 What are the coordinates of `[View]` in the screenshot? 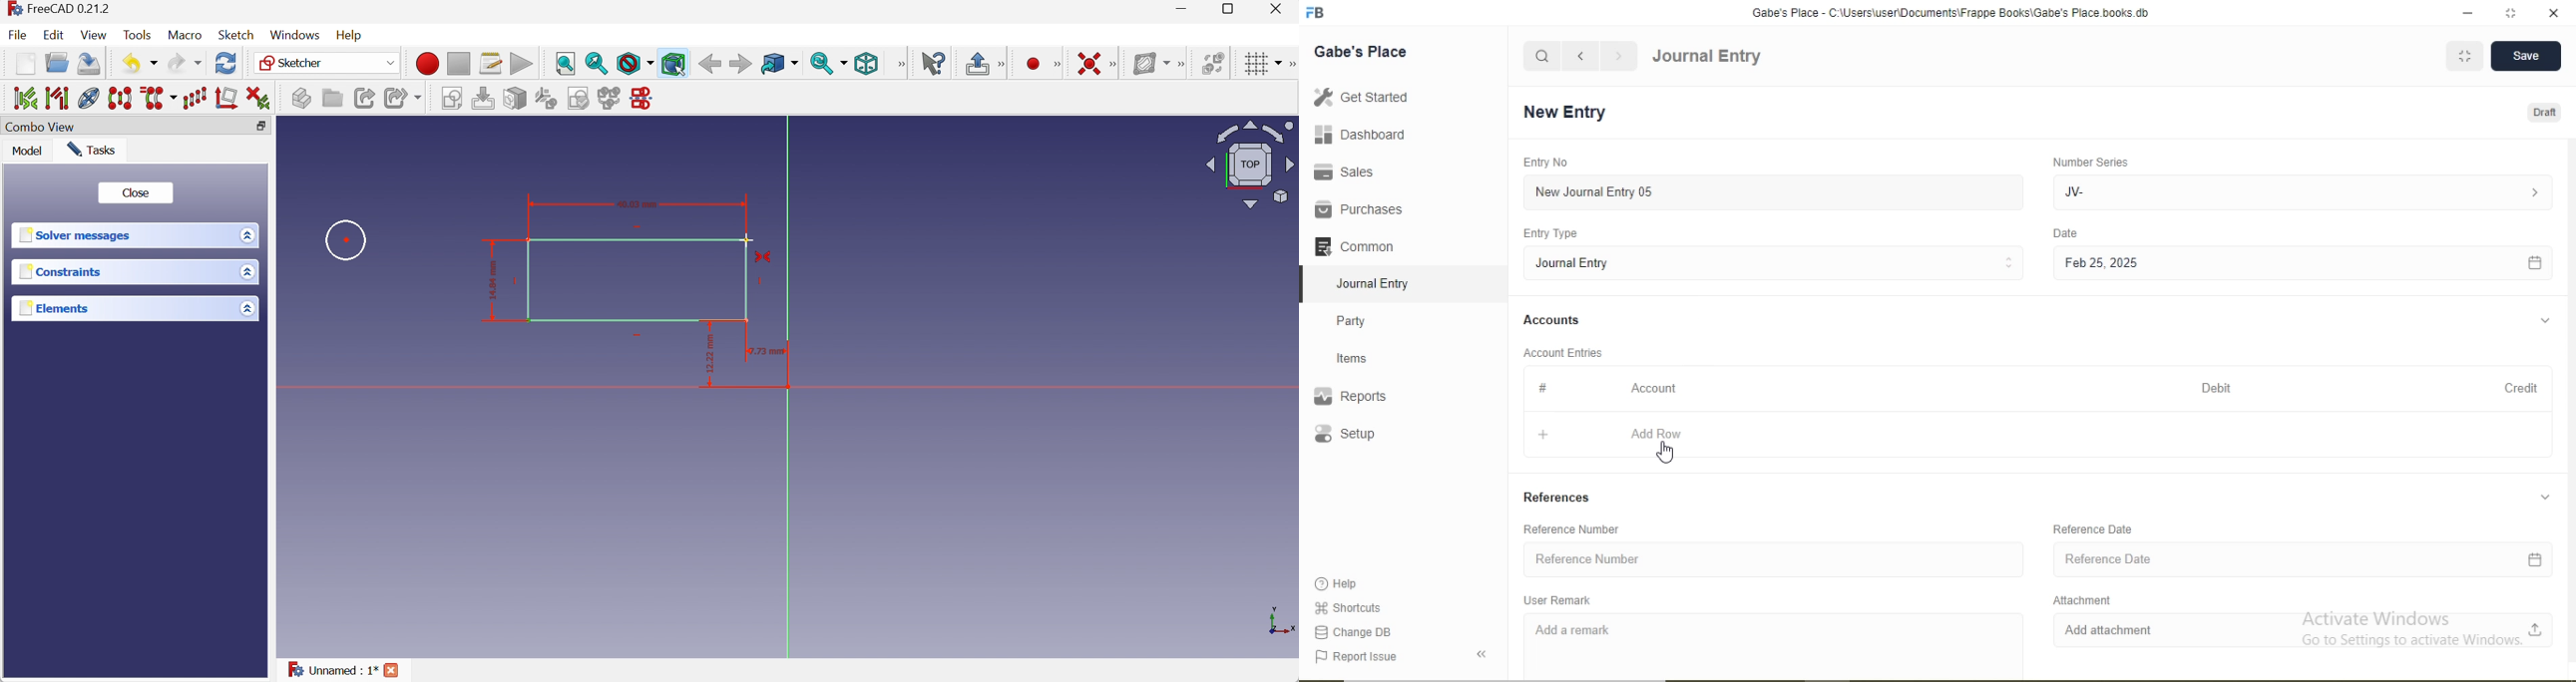 It's located at (899, 64).